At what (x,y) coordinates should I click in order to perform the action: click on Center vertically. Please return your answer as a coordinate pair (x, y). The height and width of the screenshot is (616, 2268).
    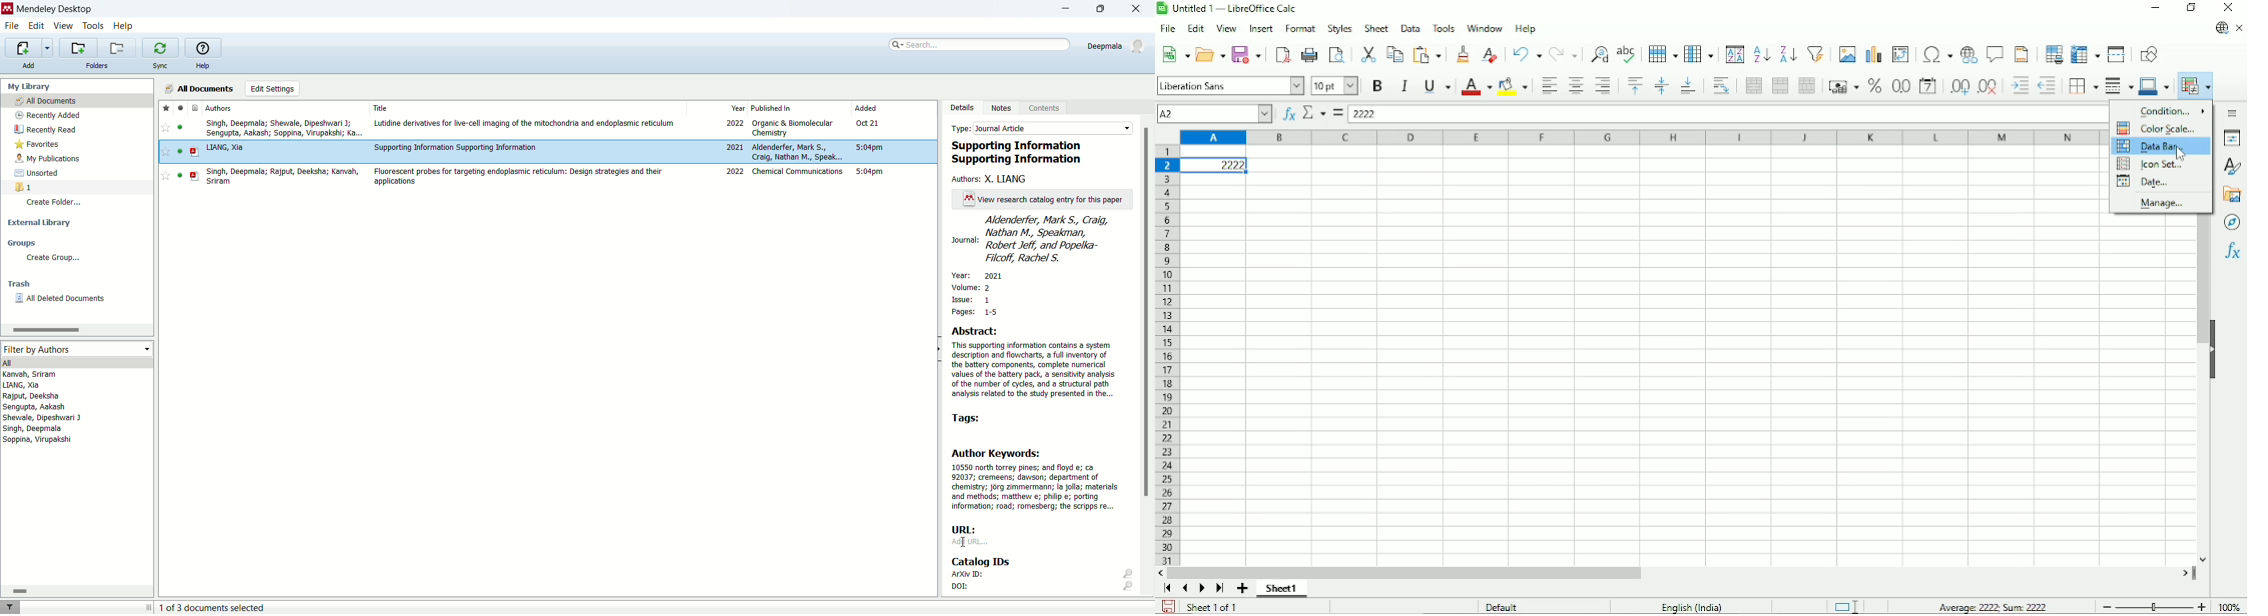
    Looking at the image, I should click on (1660, 86).